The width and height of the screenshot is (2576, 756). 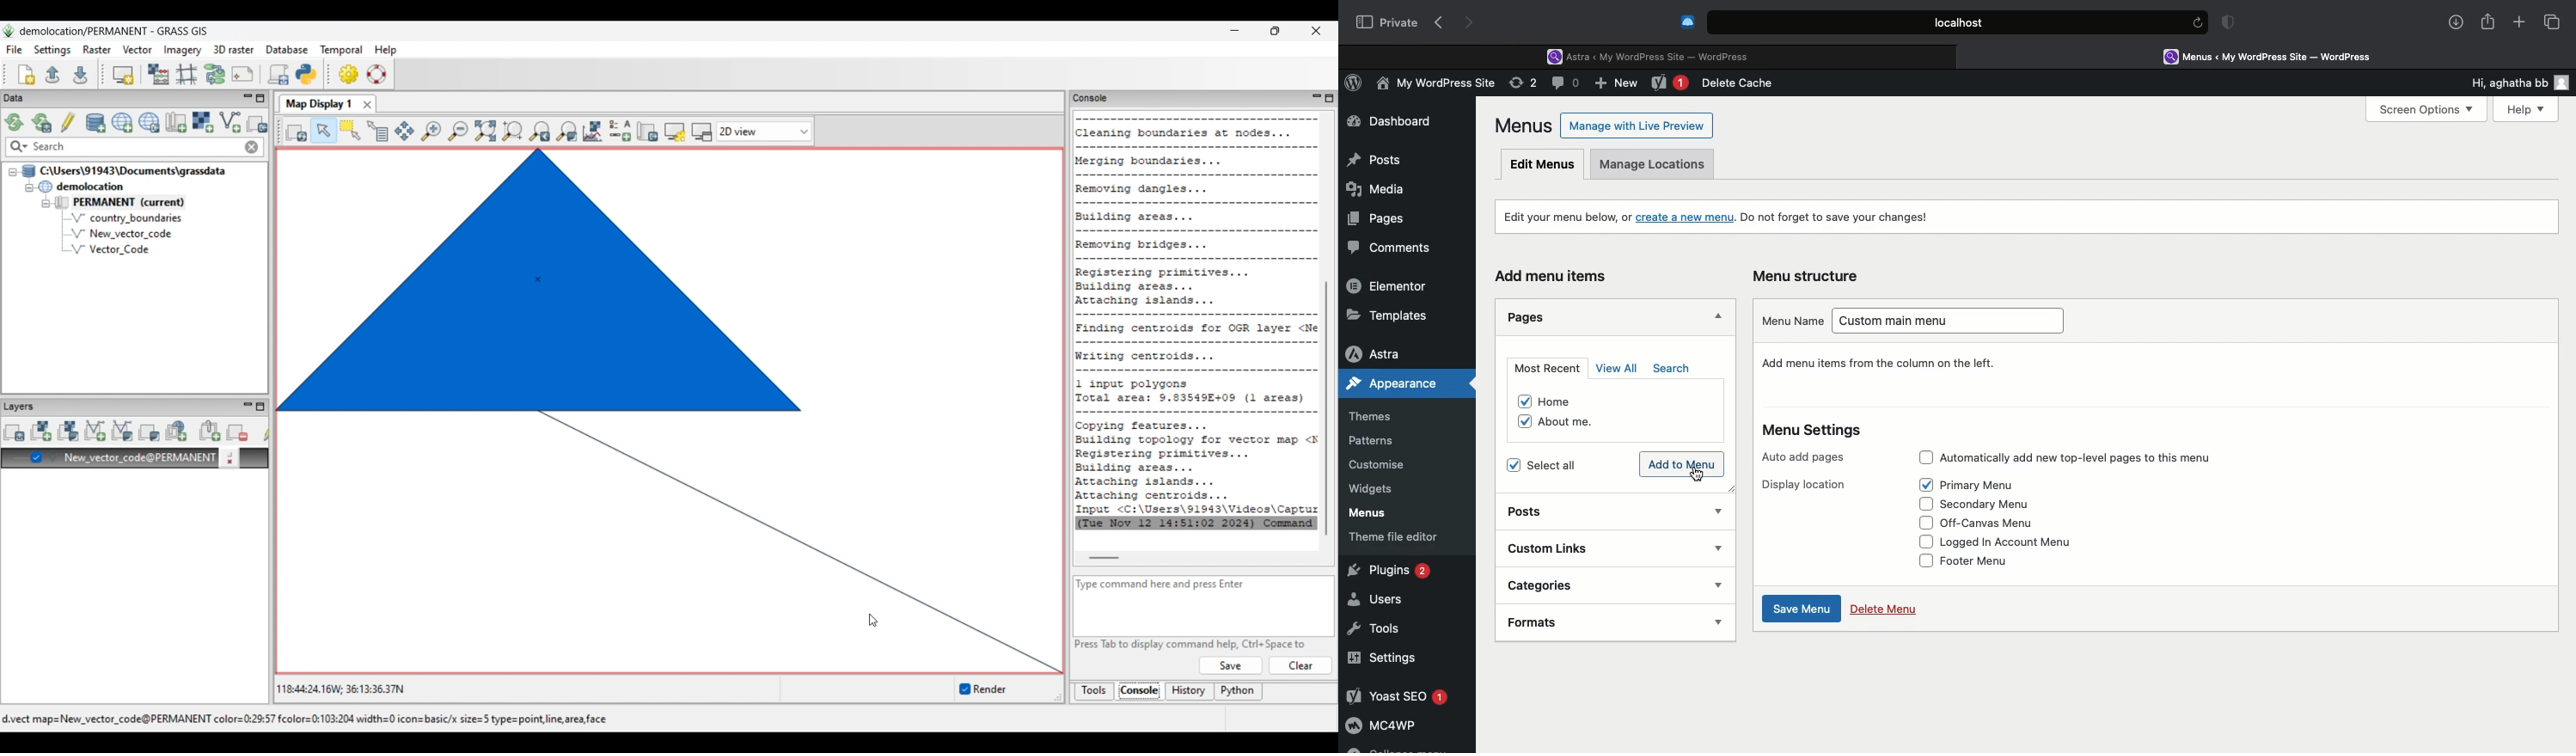 What do you see at coordinates (1925, 455) in the screenshot?
I see `Check box` at bounding box center [1925, 455].